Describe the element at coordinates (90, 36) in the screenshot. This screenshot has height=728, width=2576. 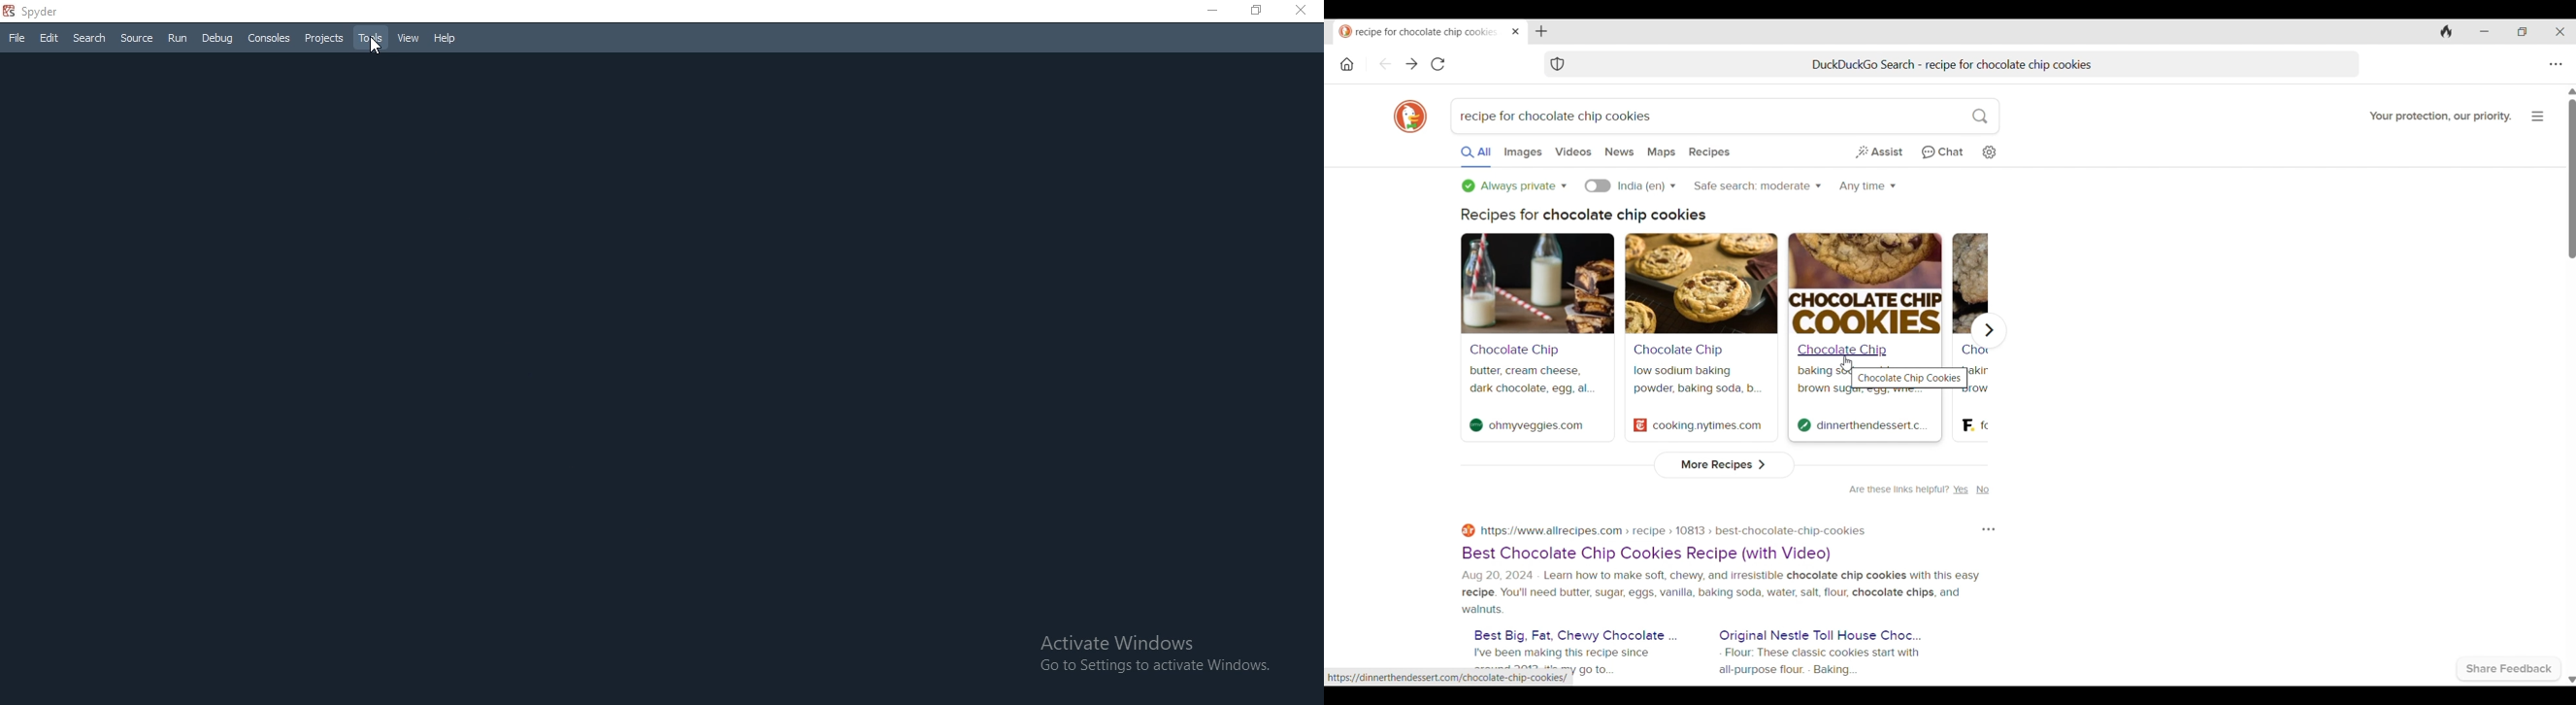
I see `Search` at that location.